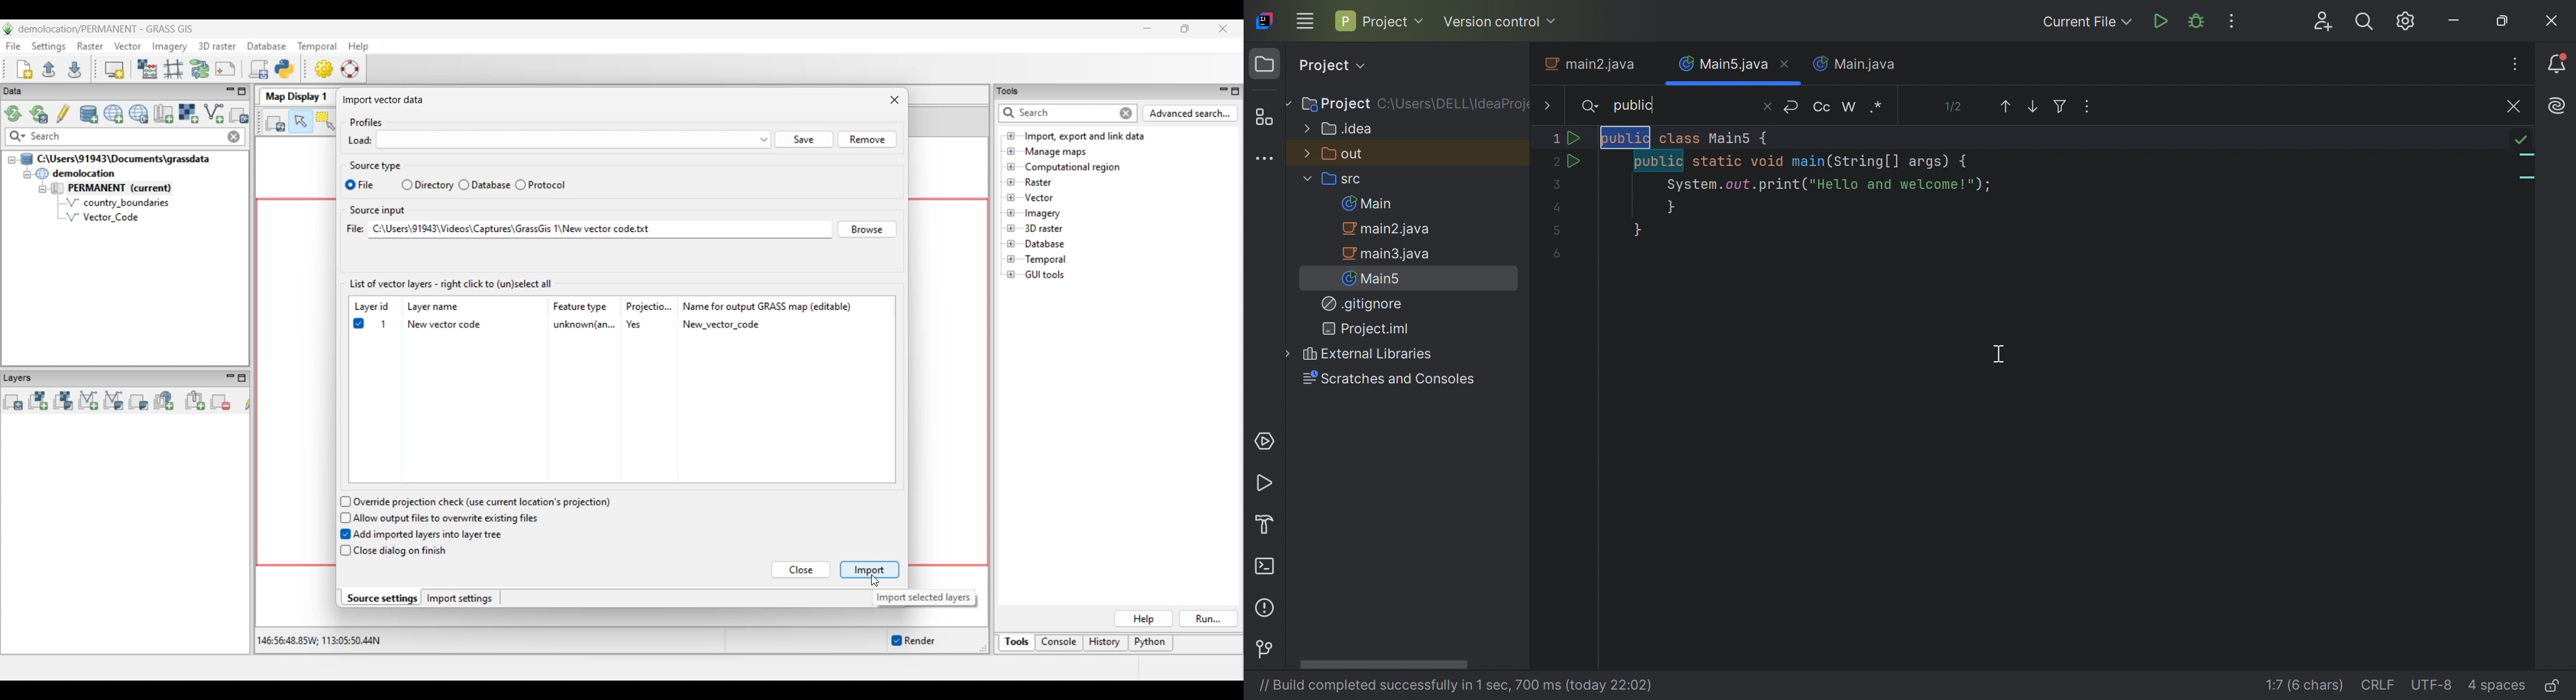 The image size is (2576, 700). What do you see at coordinates (1876, 106) in the screenshot?
I see `Regex` at bounding box center [1876, 106].